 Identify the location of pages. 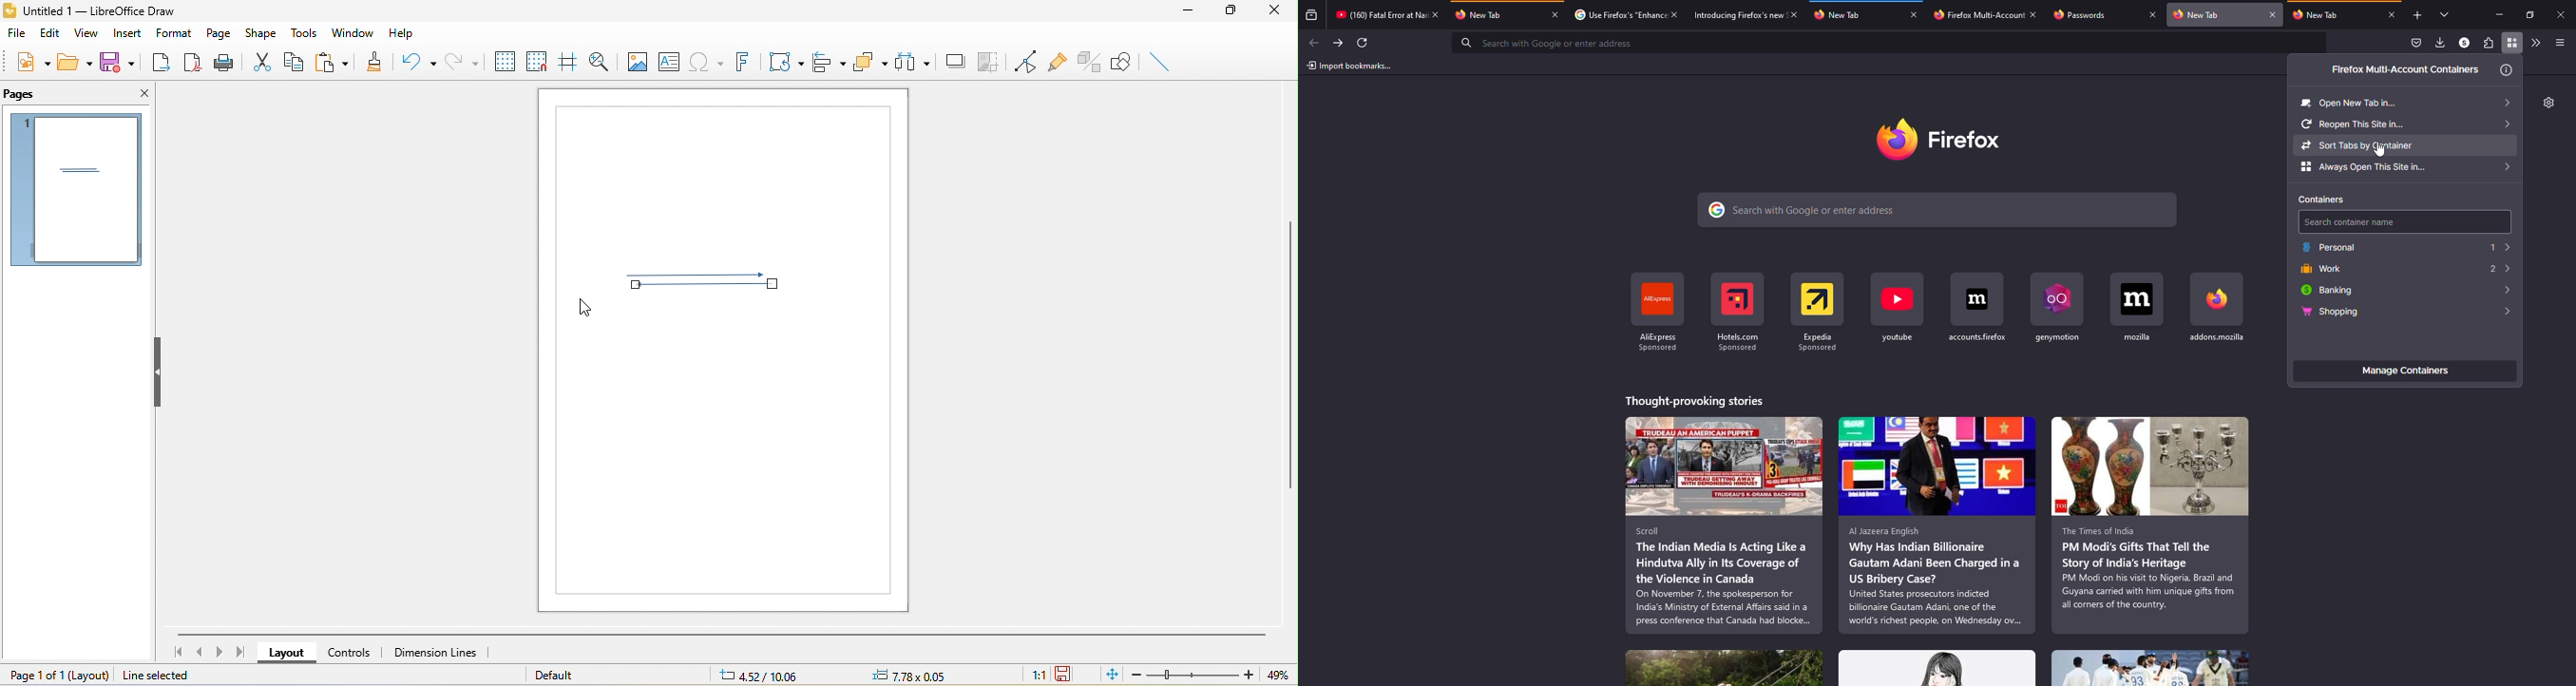
(28, 94).